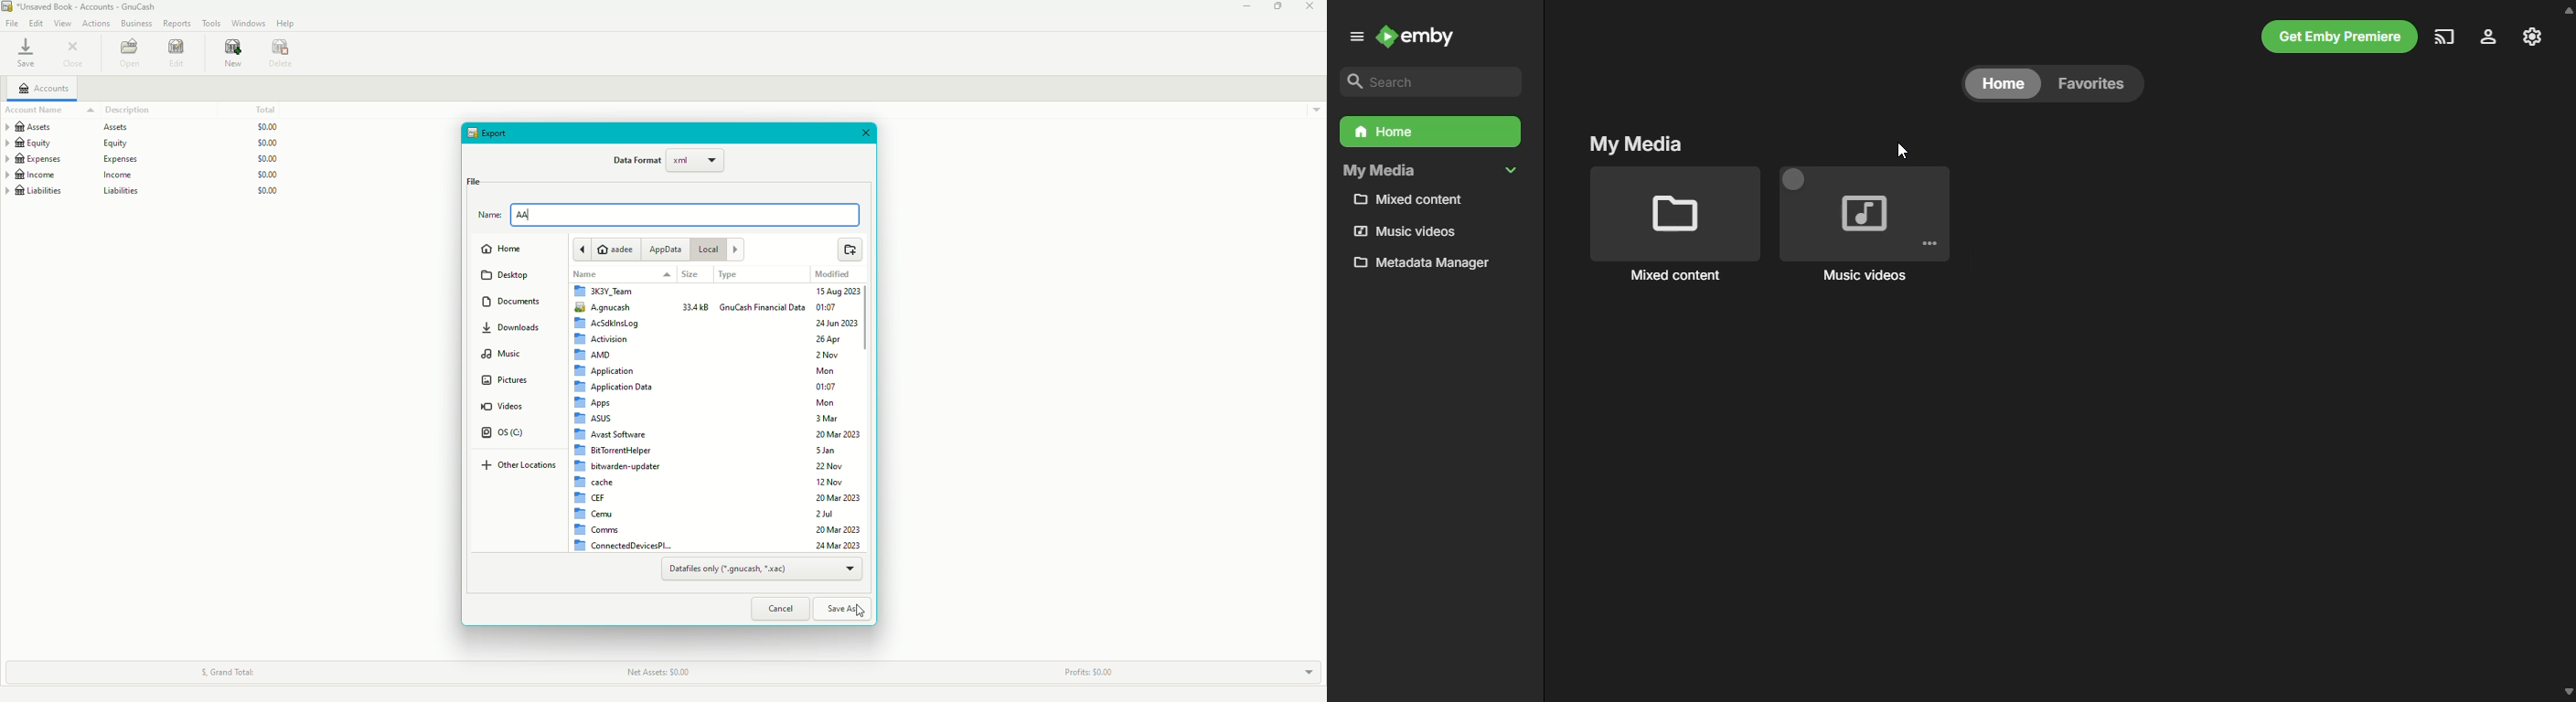  I want to click on AA, so click(525, 216).